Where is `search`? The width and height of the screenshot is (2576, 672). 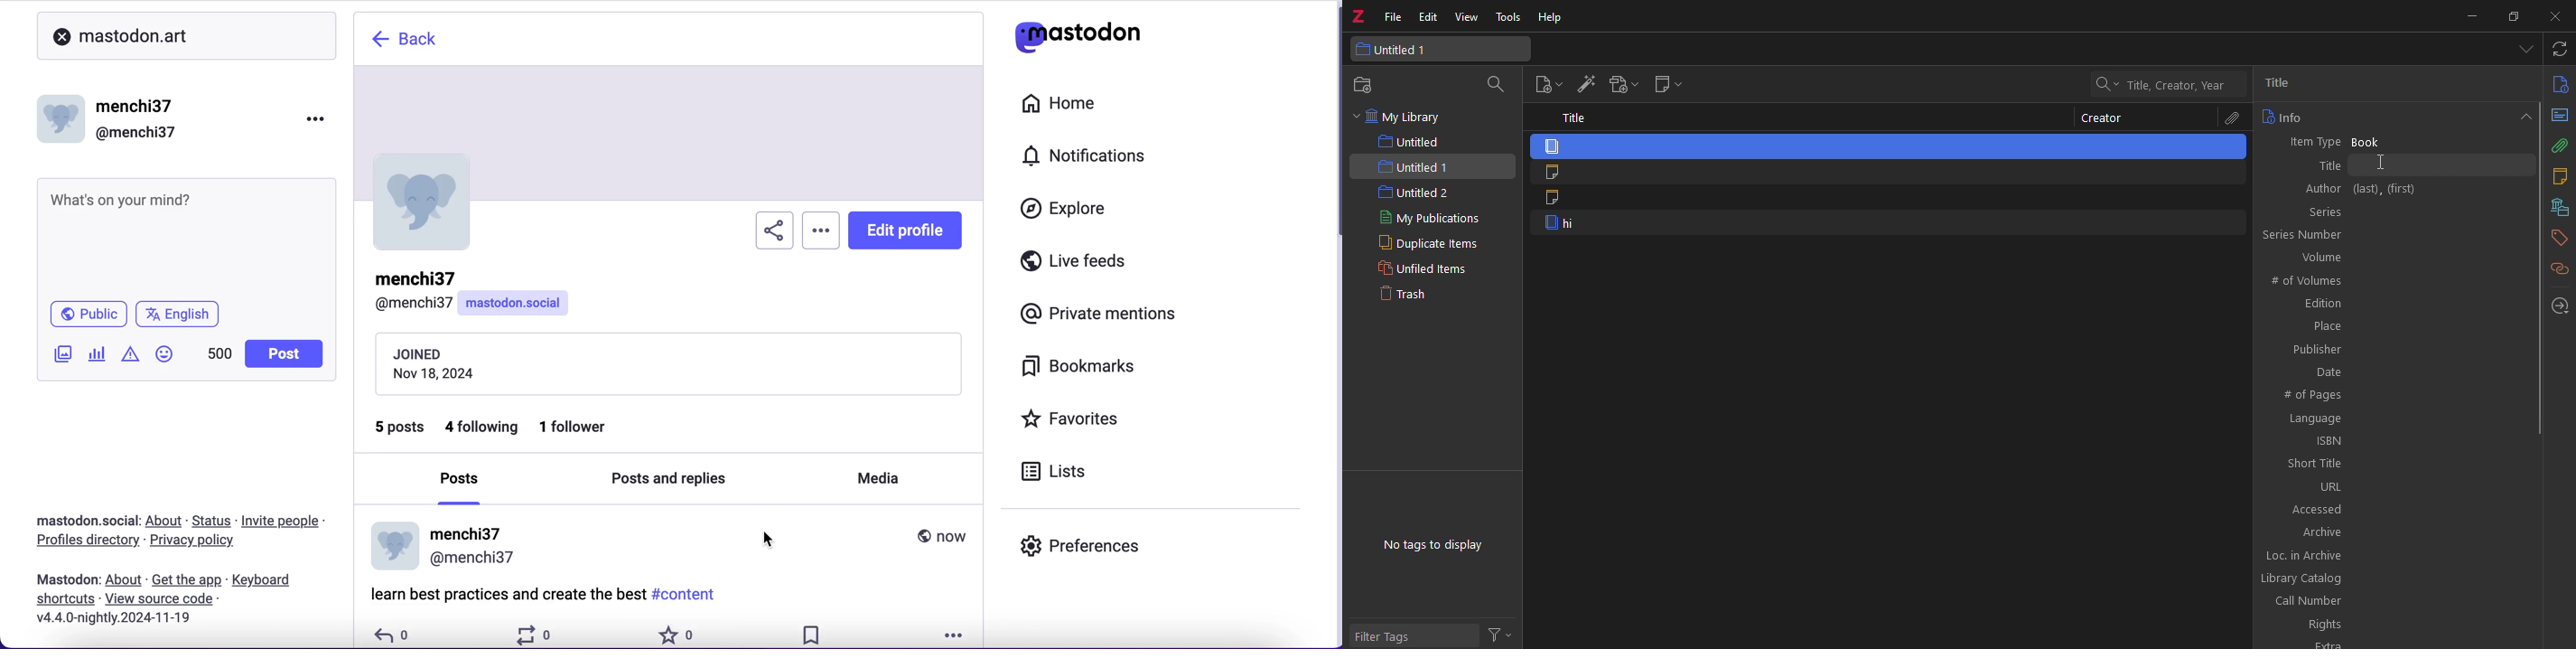 search is located at coordinates (1499, 84).